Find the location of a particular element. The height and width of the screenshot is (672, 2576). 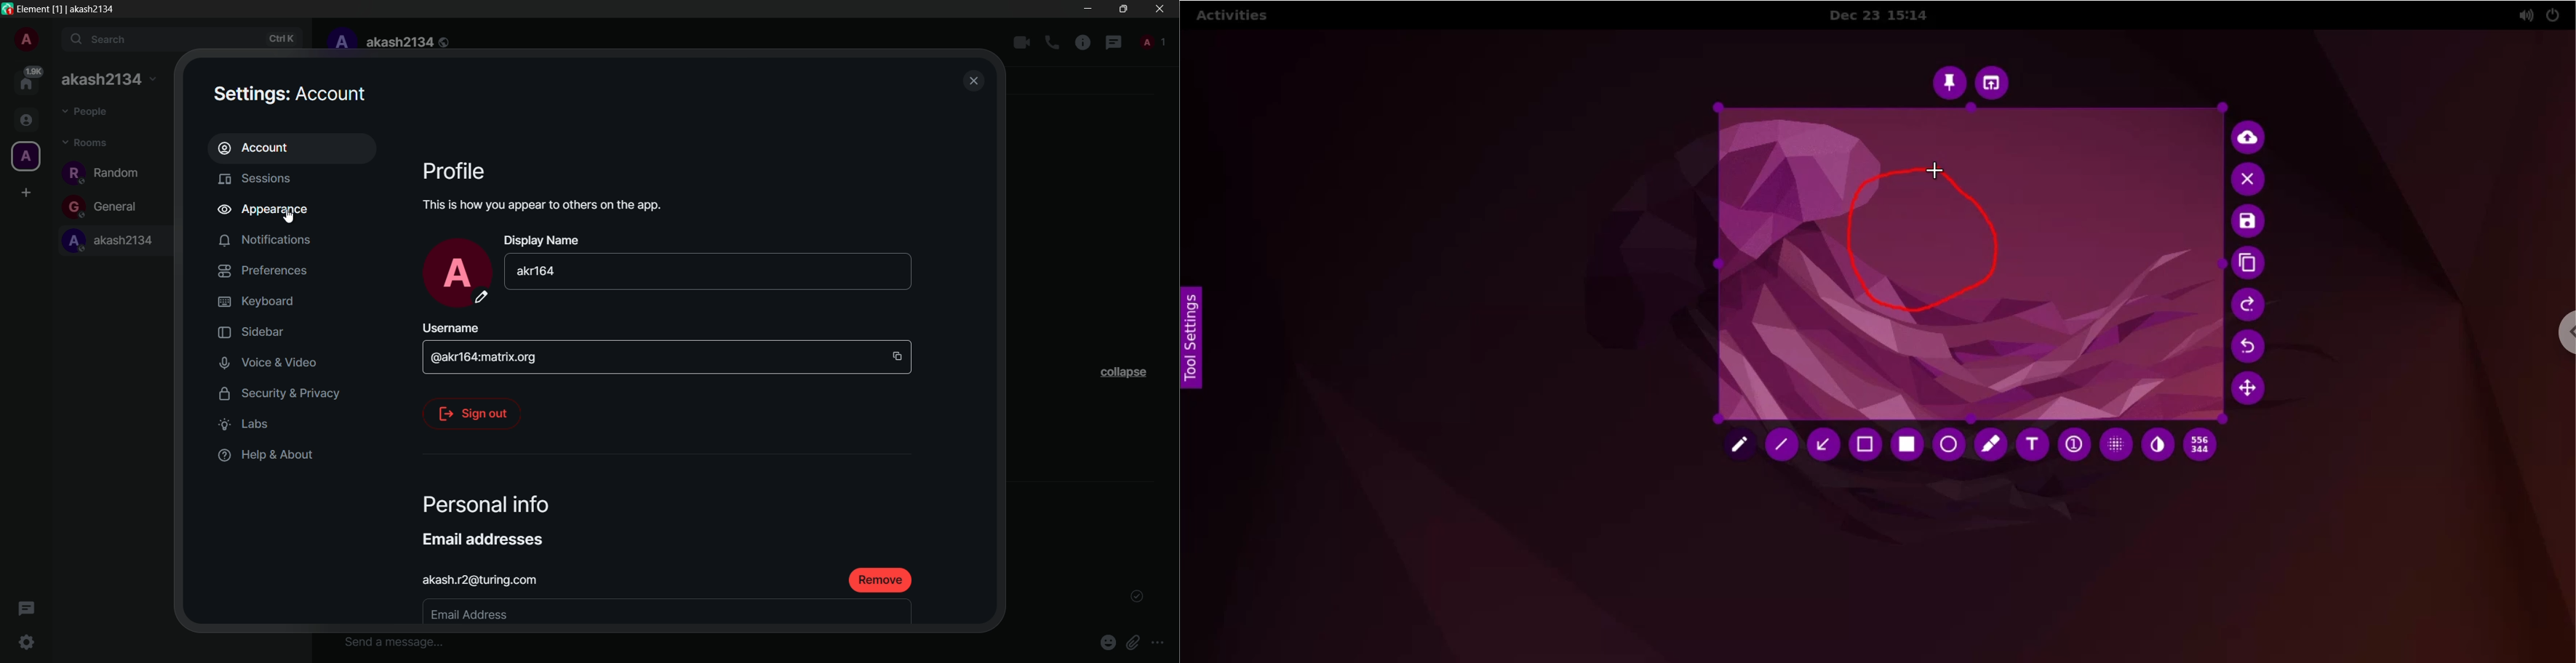

rooms is located at coordinates (86, 144).